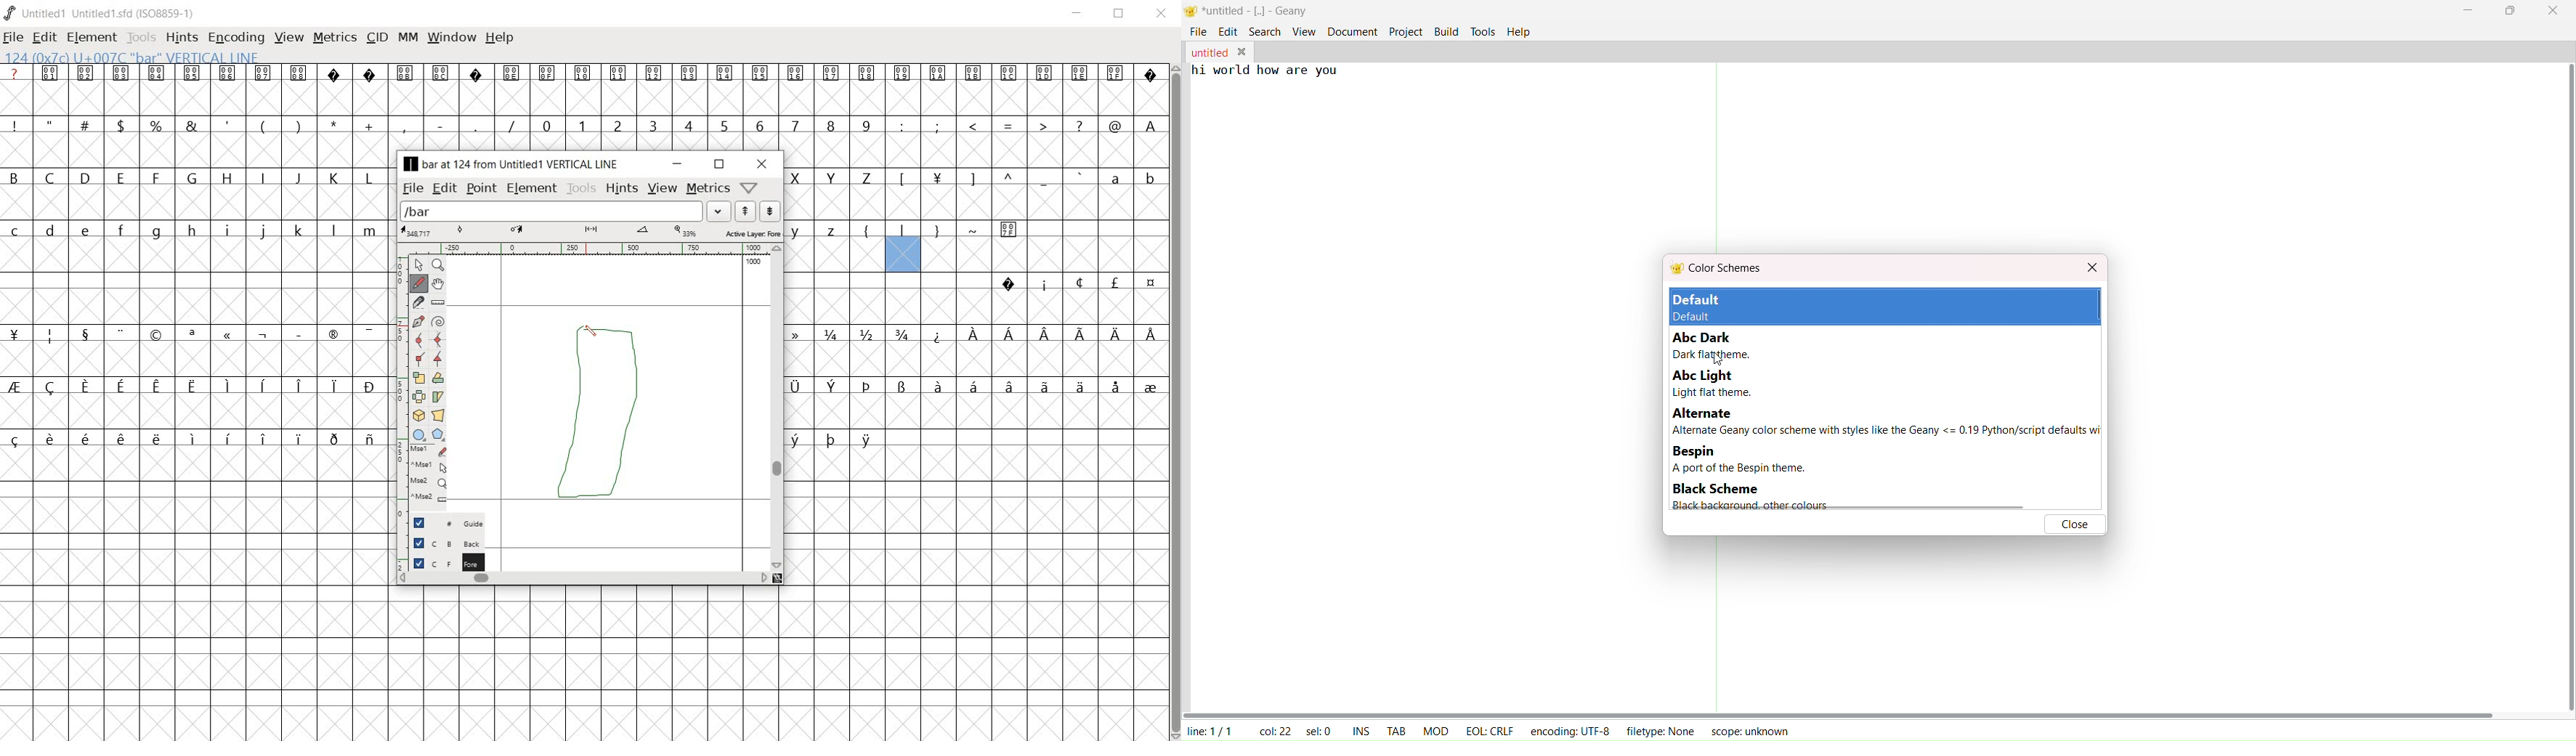  I want to click on close, so click(1163, 15).